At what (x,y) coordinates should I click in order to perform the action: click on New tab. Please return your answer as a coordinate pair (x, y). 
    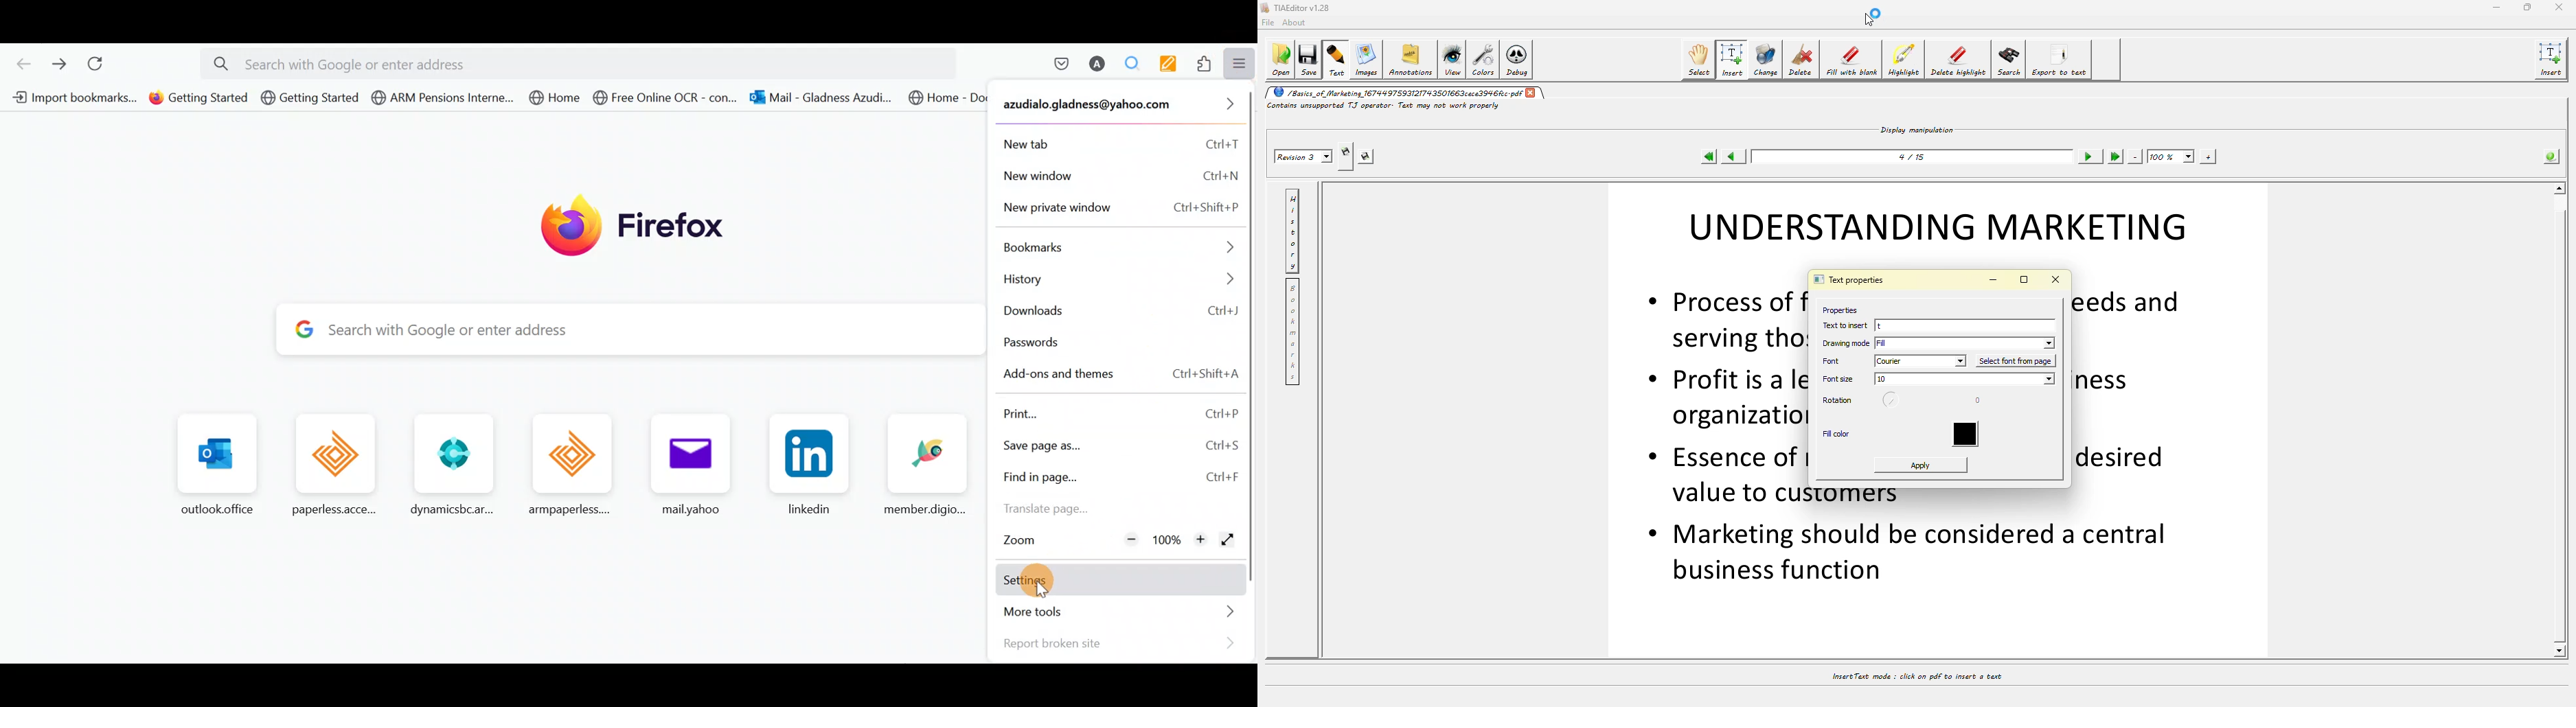
    Looking at the image, I should click on (1110, 148).